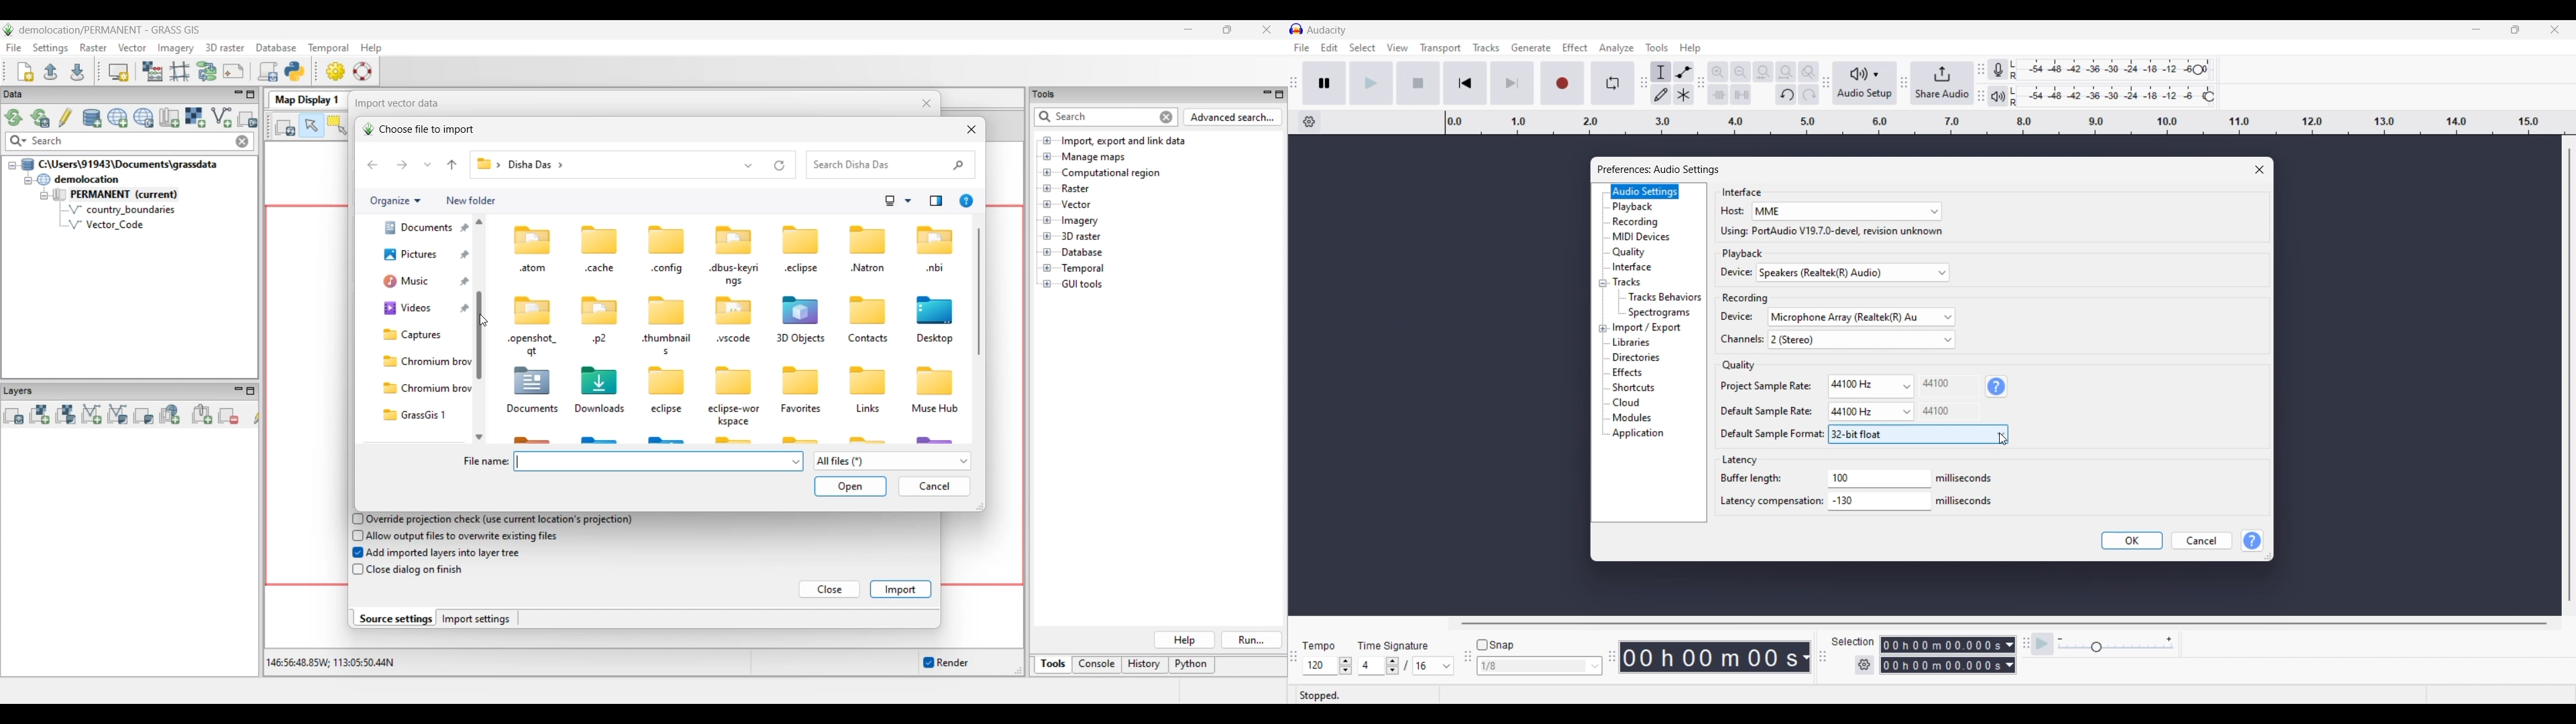 The height and width of the screenshot is (728, 2576). I want to click on Play/Play once, so click(1371, 82).